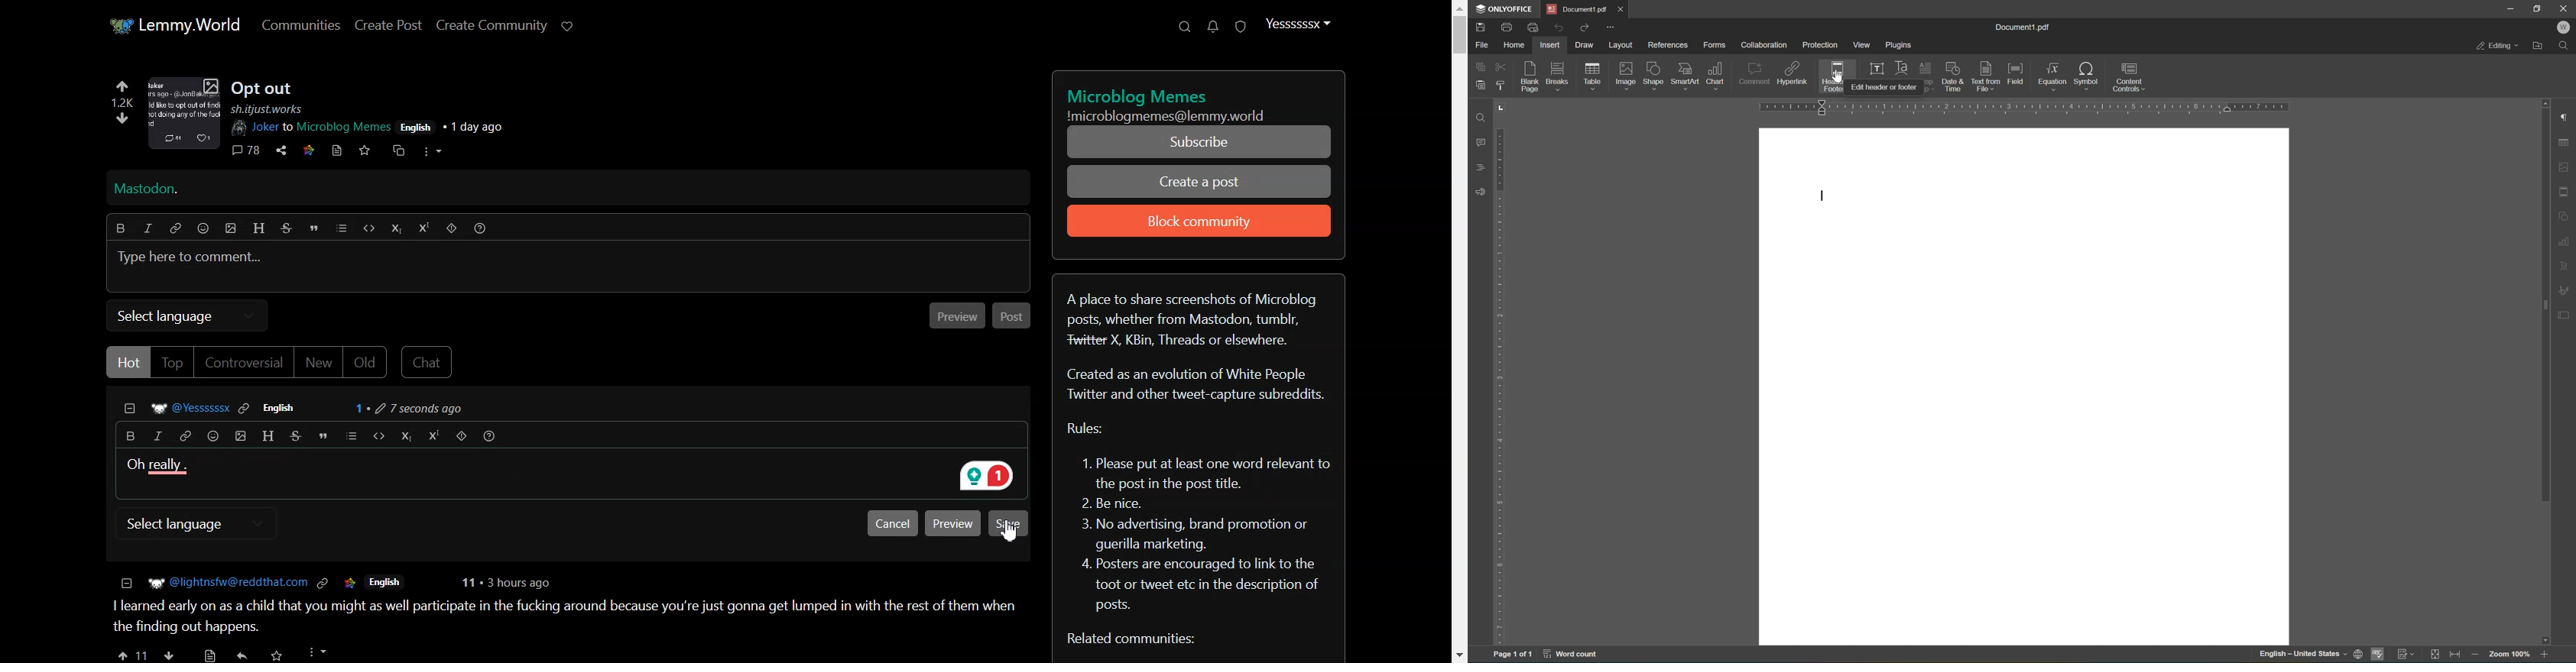  Describe the element at coordinates (1500, 84) in the screenshot. I see `copy style` at that location.